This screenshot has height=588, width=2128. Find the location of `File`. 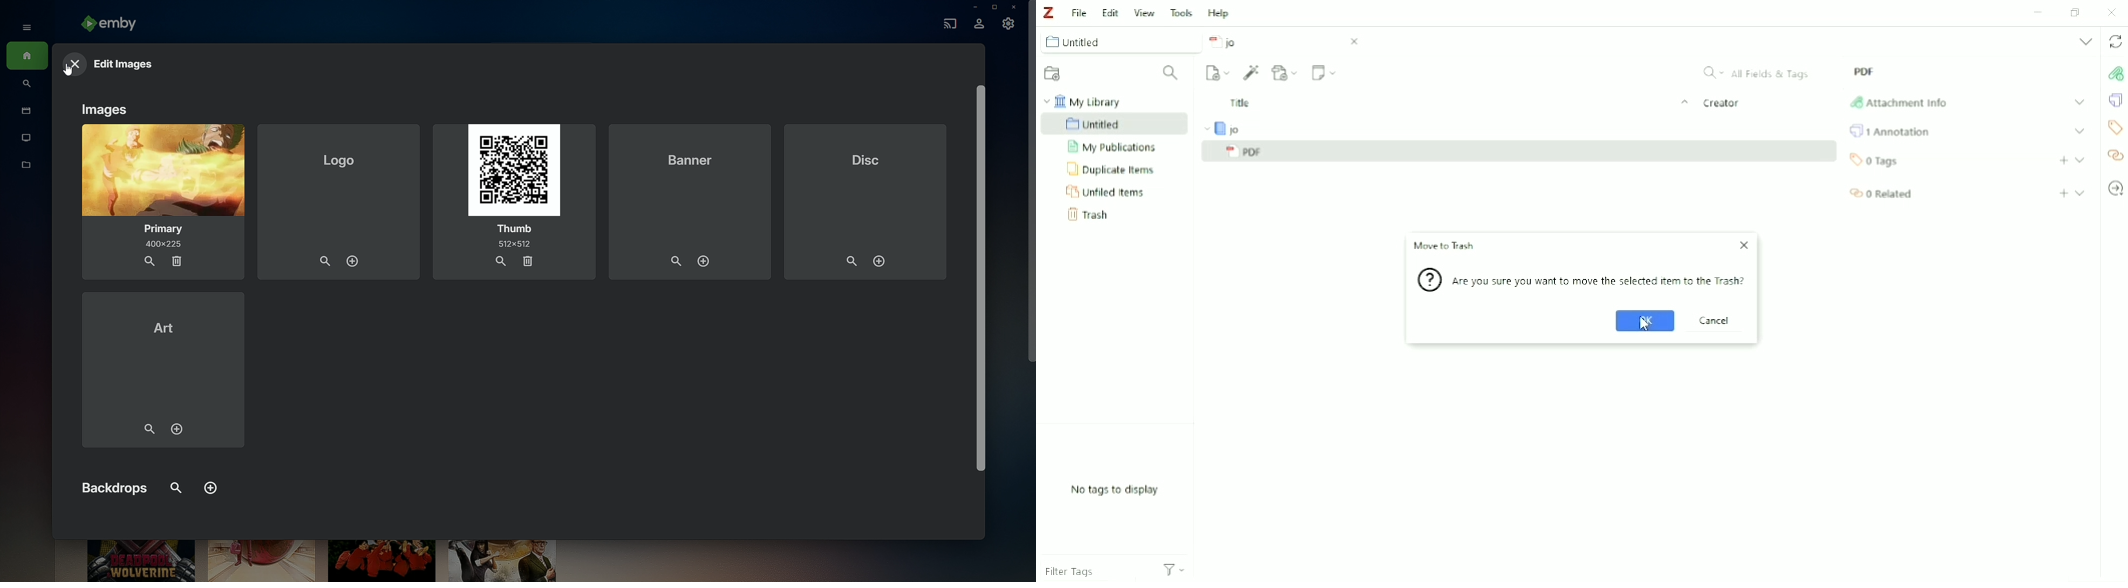

File is located at coordinates (1080, 11).